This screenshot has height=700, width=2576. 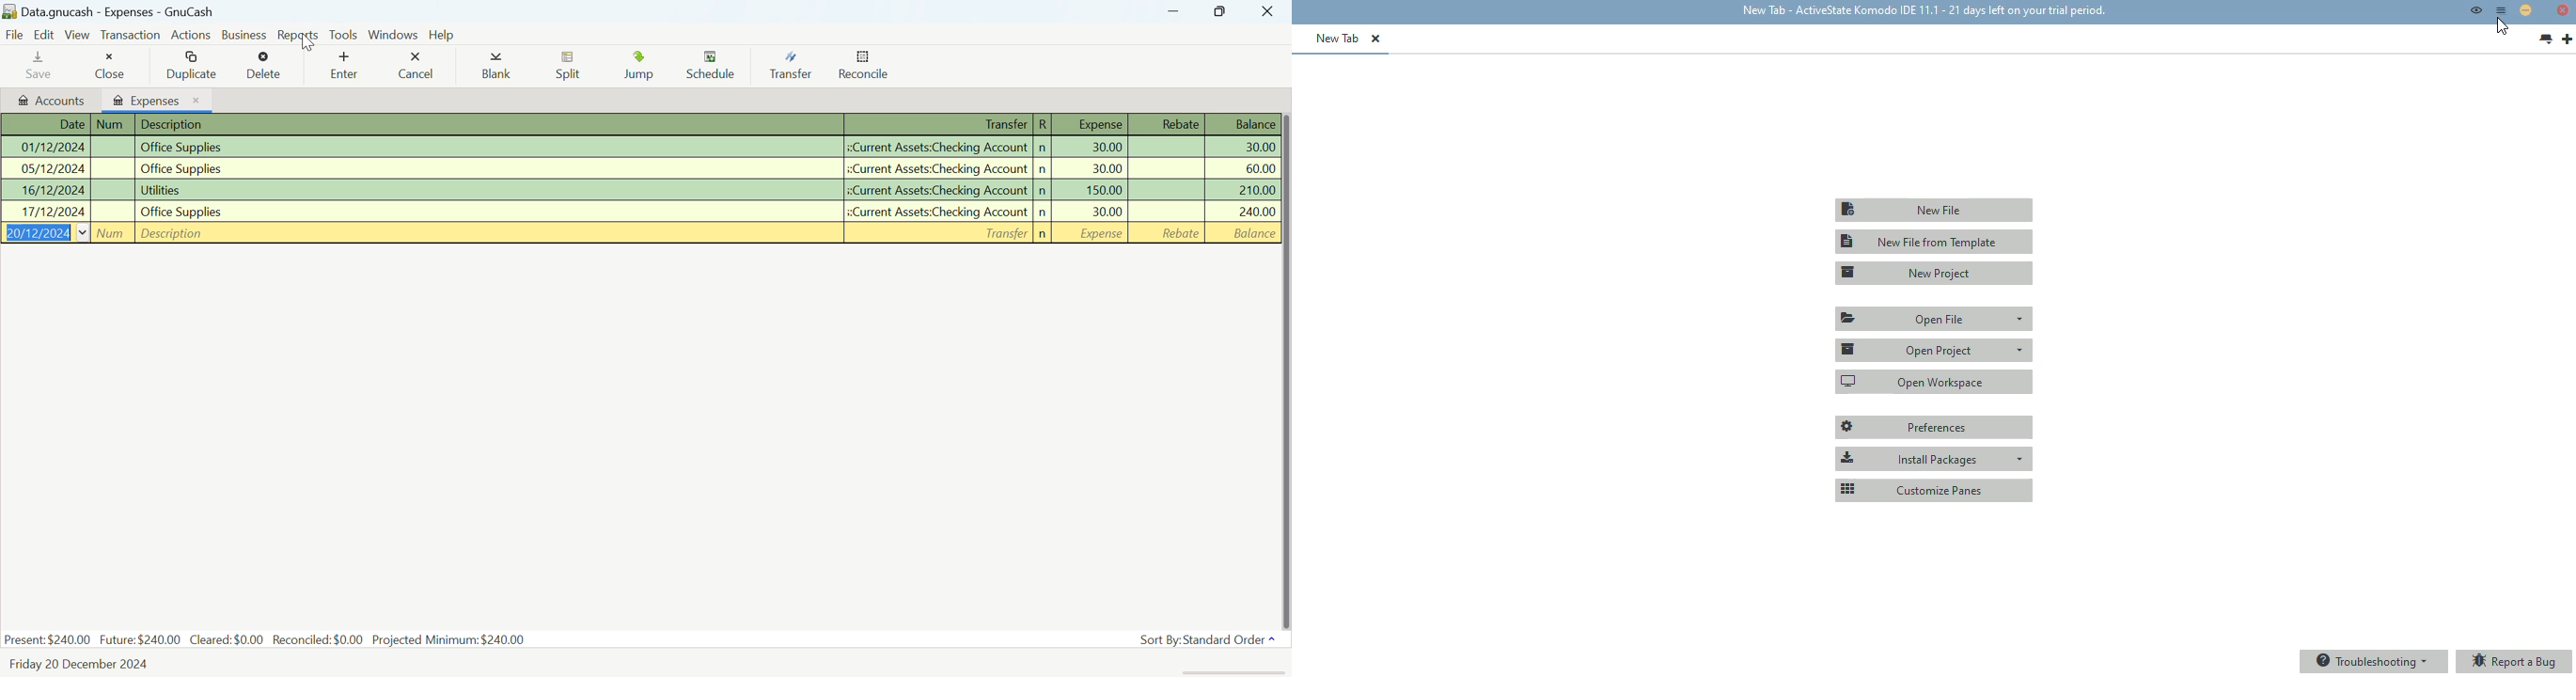 What do you see at coordinates (140, 639) in the screenshot?
I see `Future` at bounding box center [140, 639].